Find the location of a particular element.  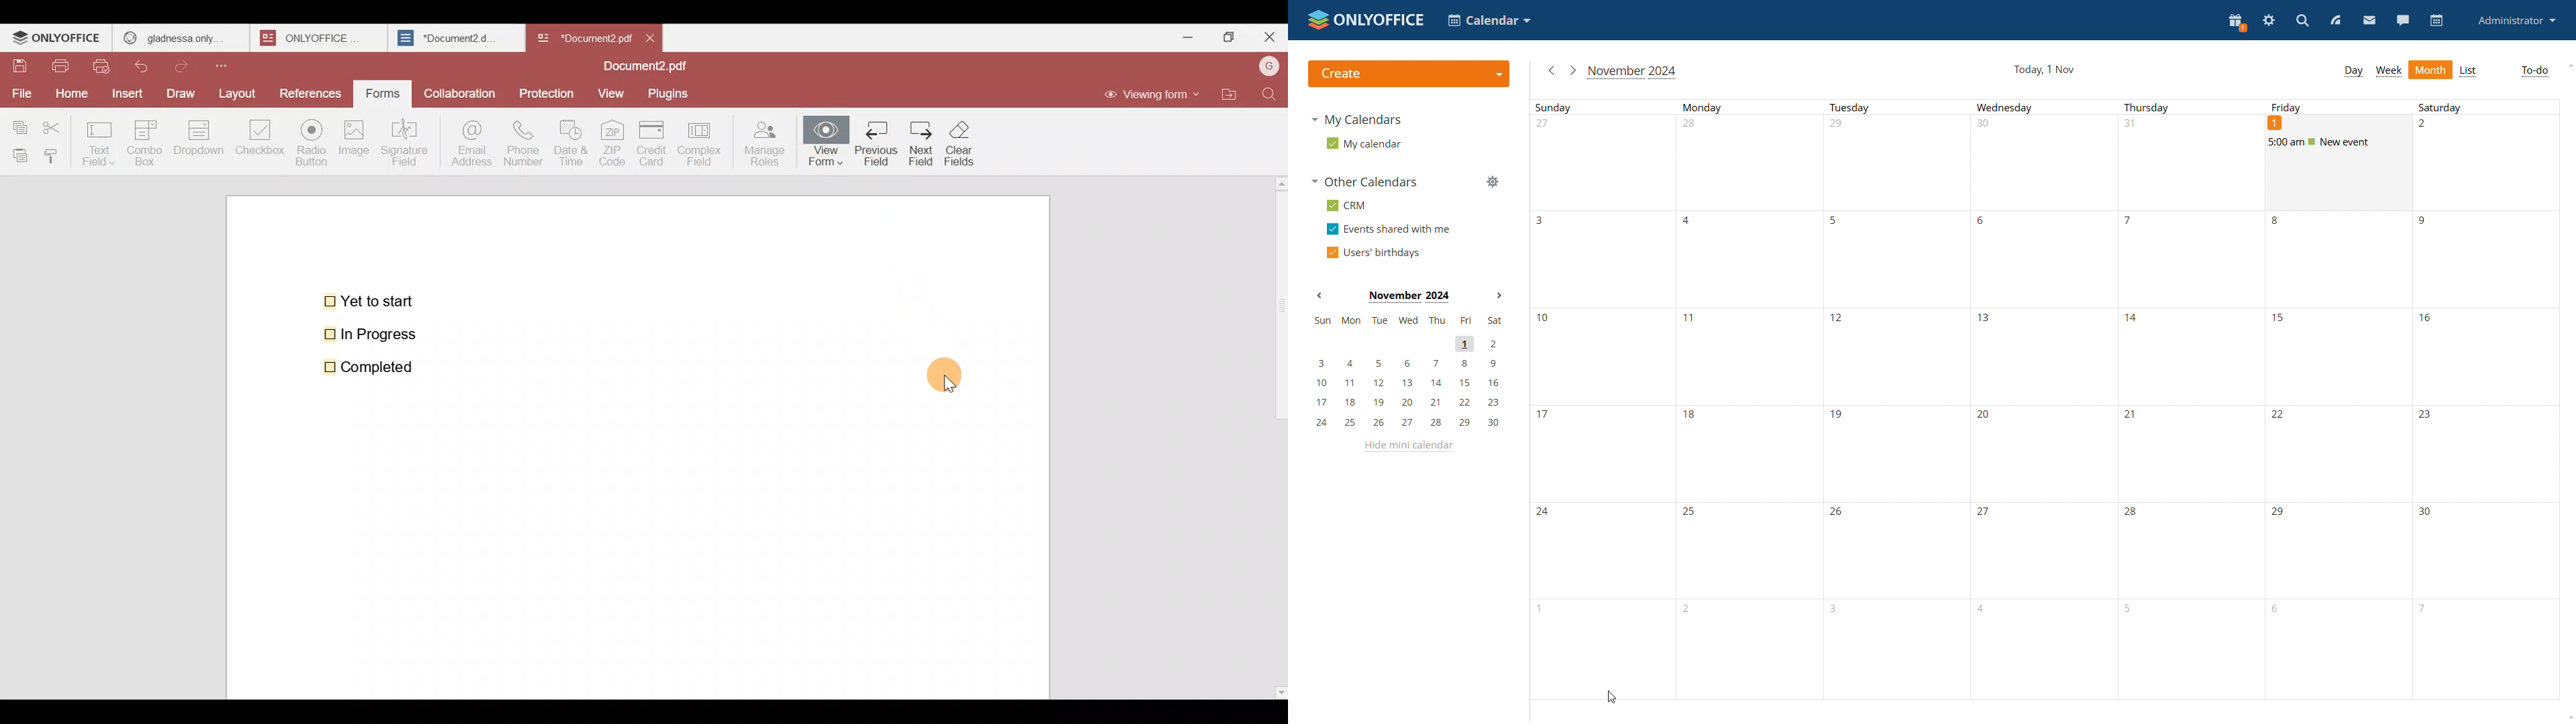

Copy is located at coordinates (17, 124).